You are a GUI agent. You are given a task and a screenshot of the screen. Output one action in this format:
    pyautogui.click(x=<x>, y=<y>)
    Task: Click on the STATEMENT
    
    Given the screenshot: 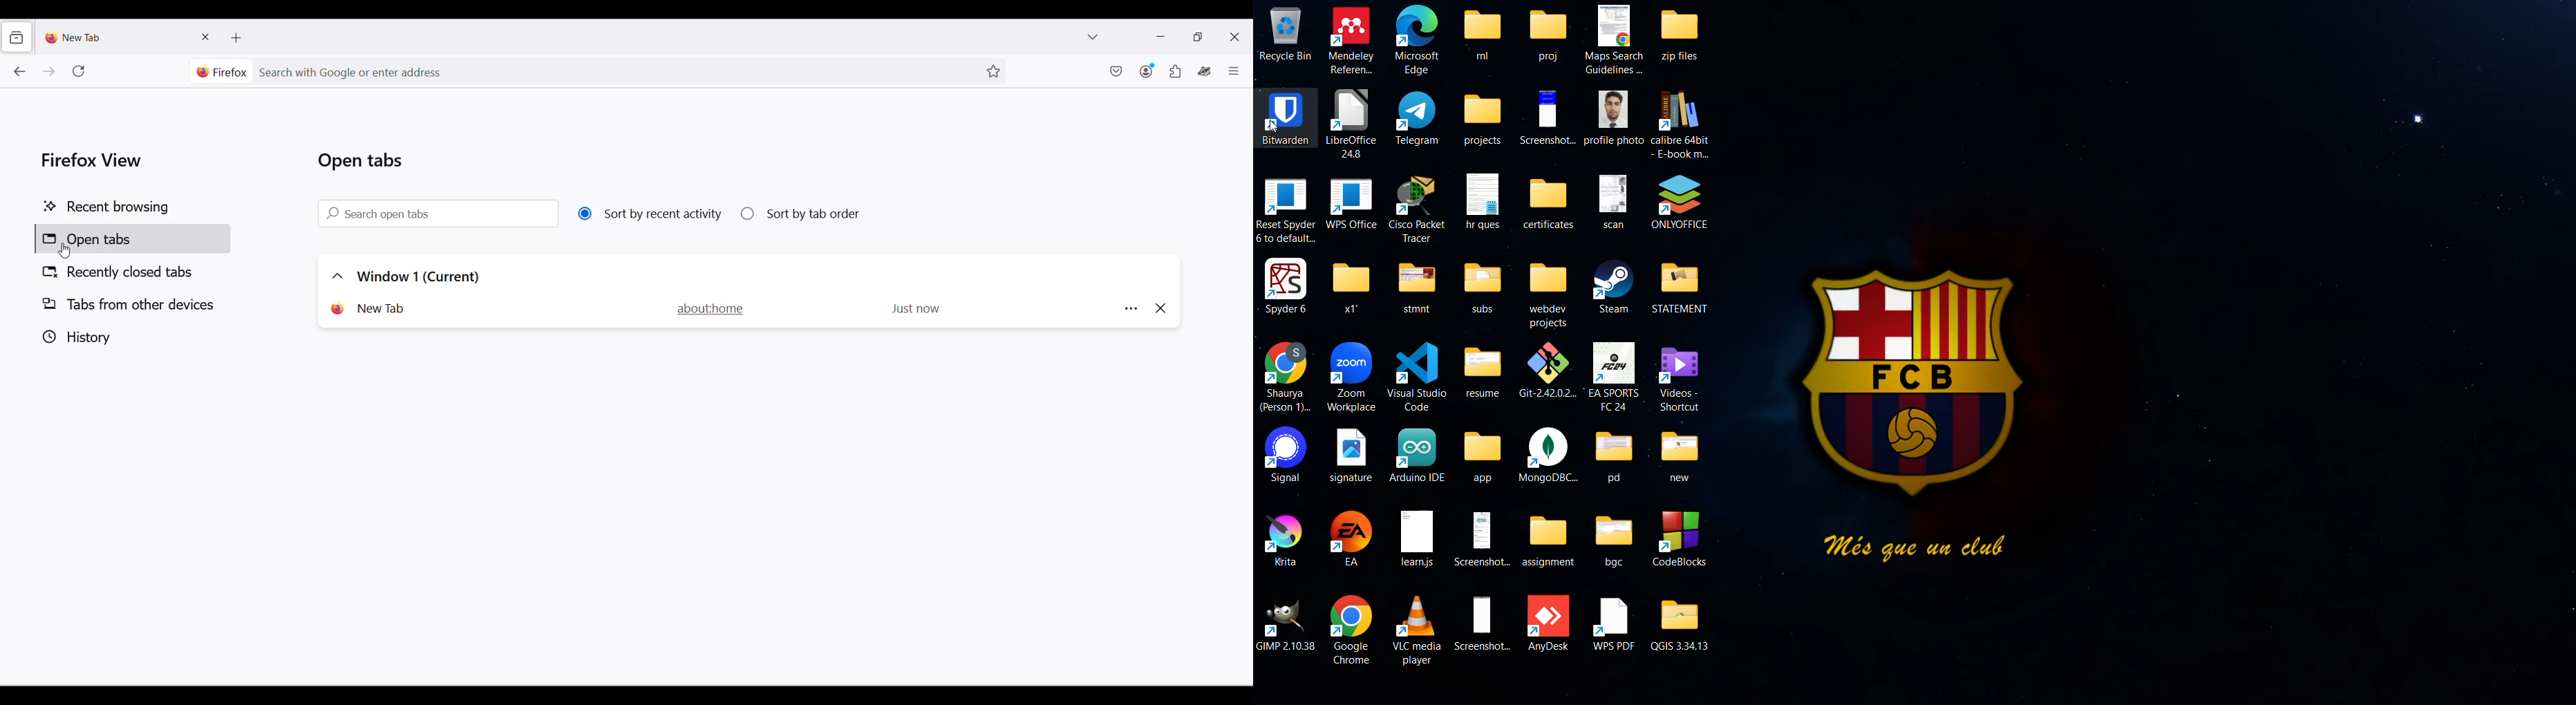 What is the action you would take?
    pyautogui.click(x=1682, y=288)
    